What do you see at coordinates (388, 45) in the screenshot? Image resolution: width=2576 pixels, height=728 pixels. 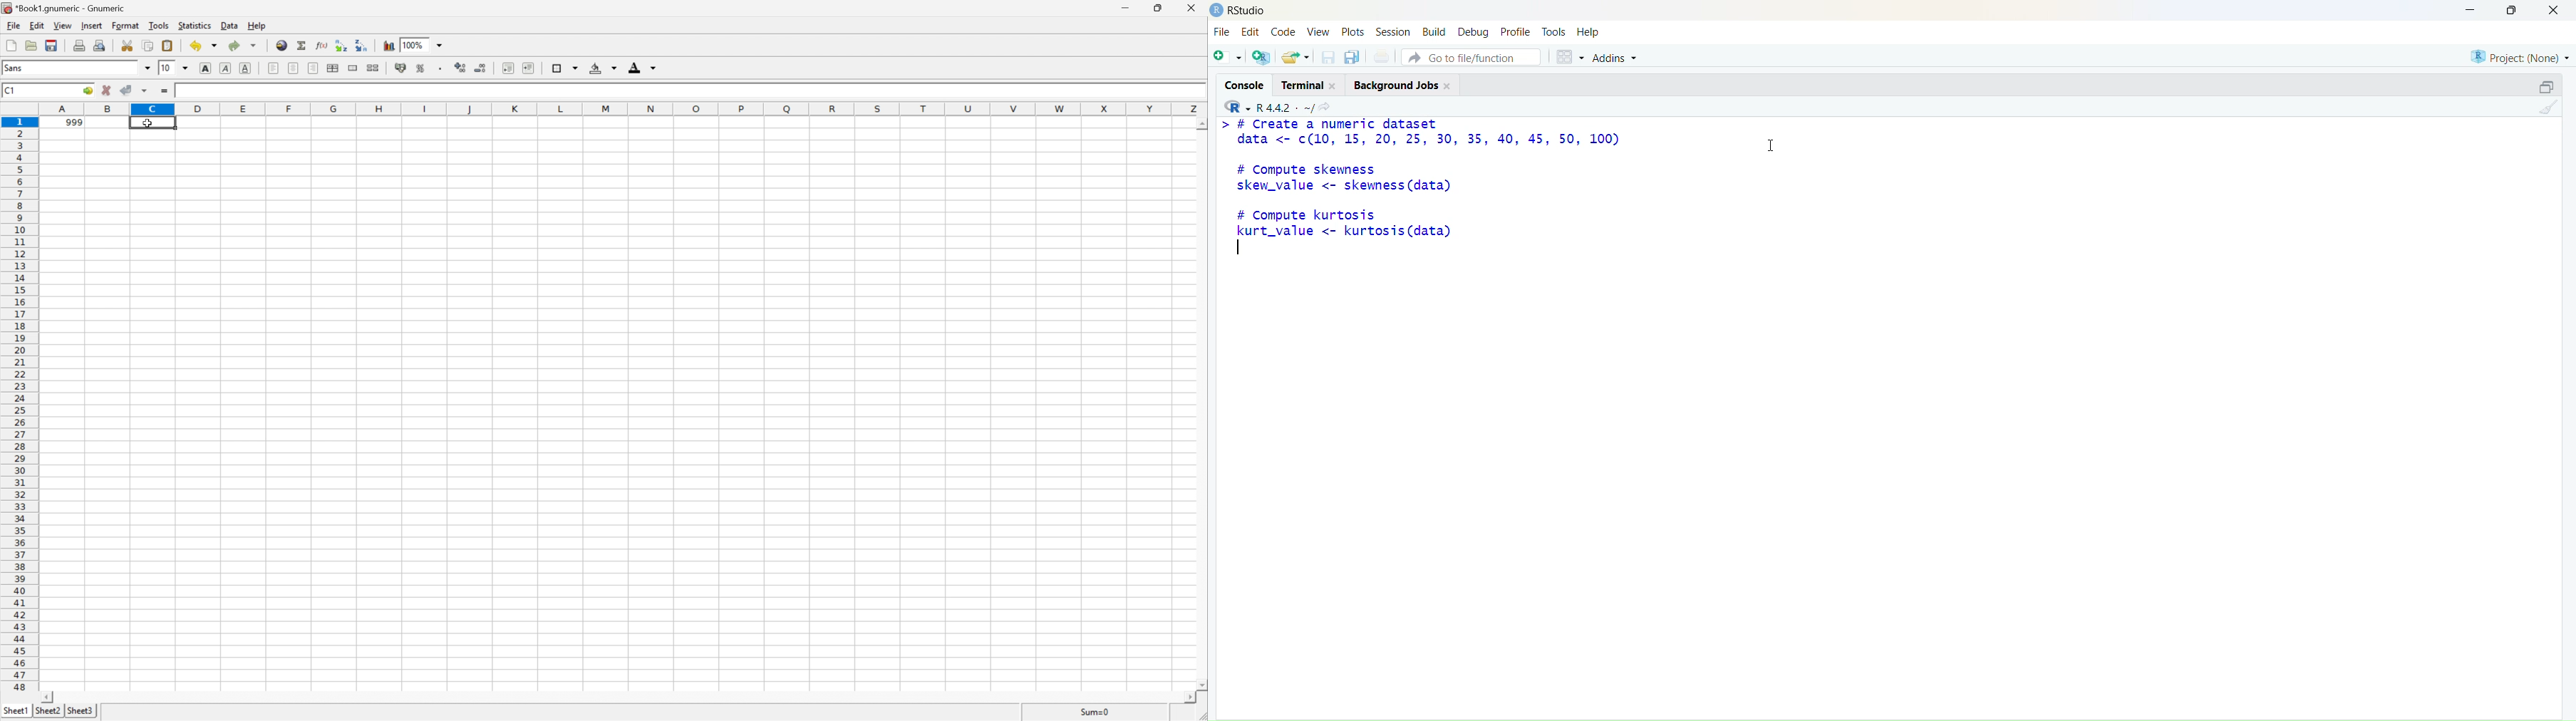 I see `insert chart` at bounding box center [388, 45].